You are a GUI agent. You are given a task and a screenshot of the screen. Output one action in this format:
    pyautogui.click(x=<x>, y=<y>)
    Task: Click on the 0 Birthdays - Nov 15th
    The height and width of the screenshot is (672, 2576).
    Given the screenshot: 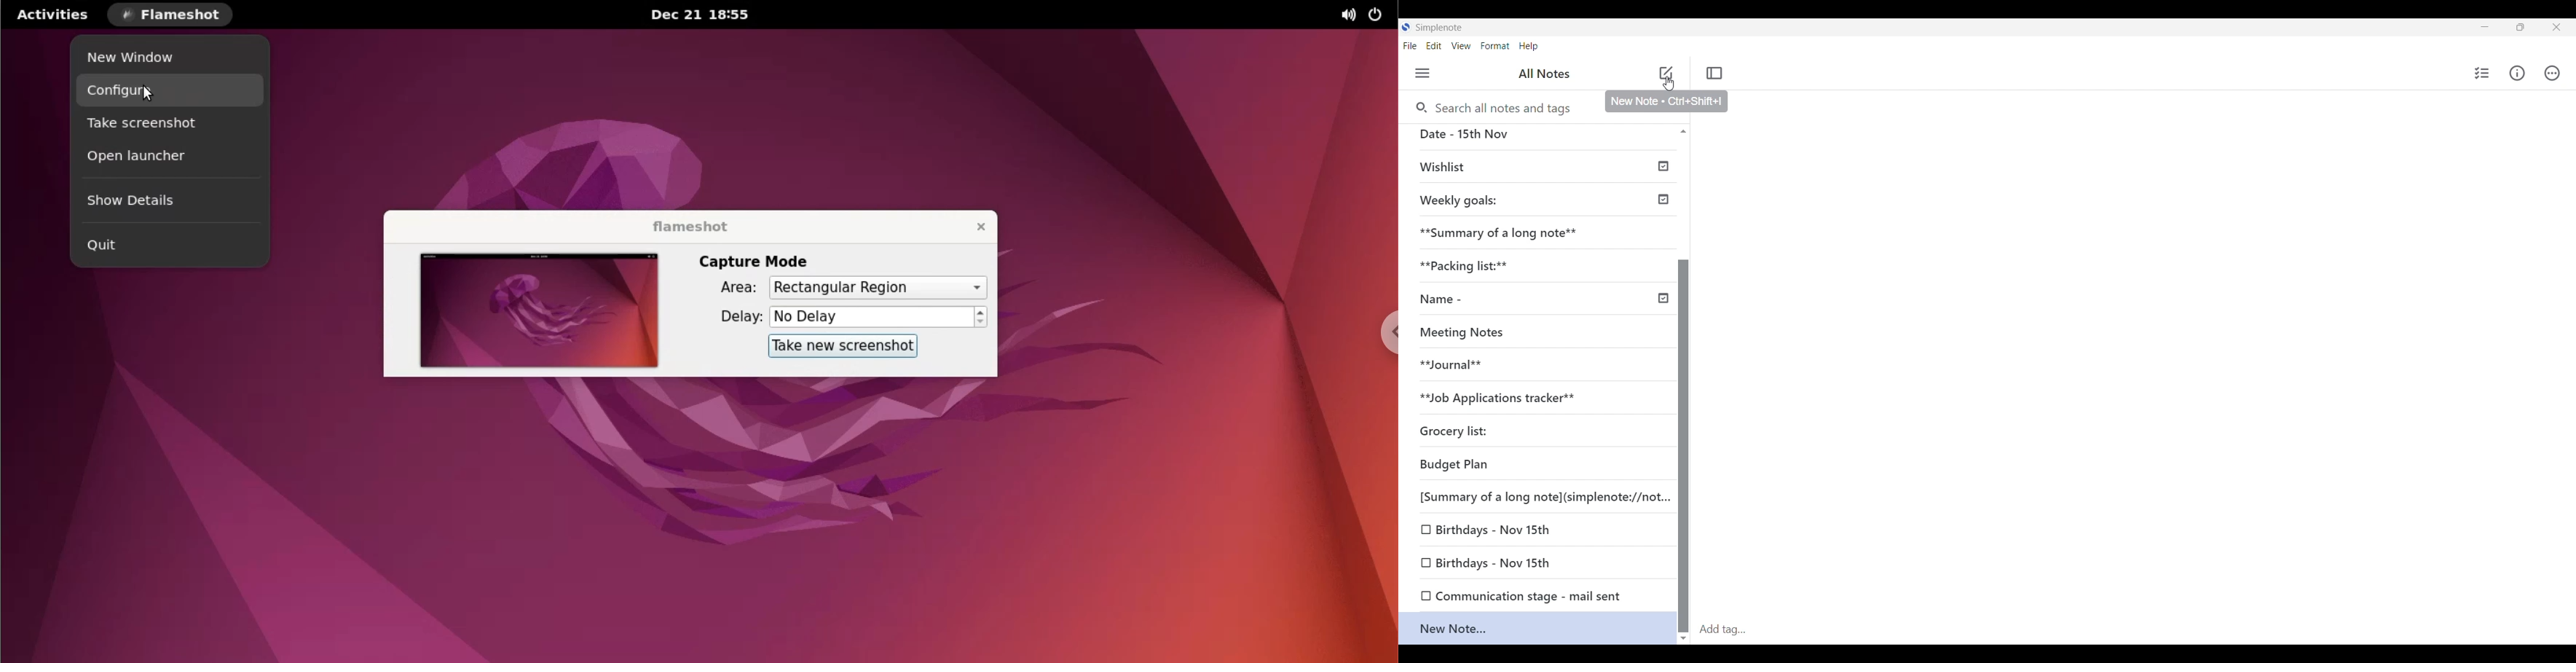 What is the action you would take?
    pyautogui.click(x=1487, y=563)
    